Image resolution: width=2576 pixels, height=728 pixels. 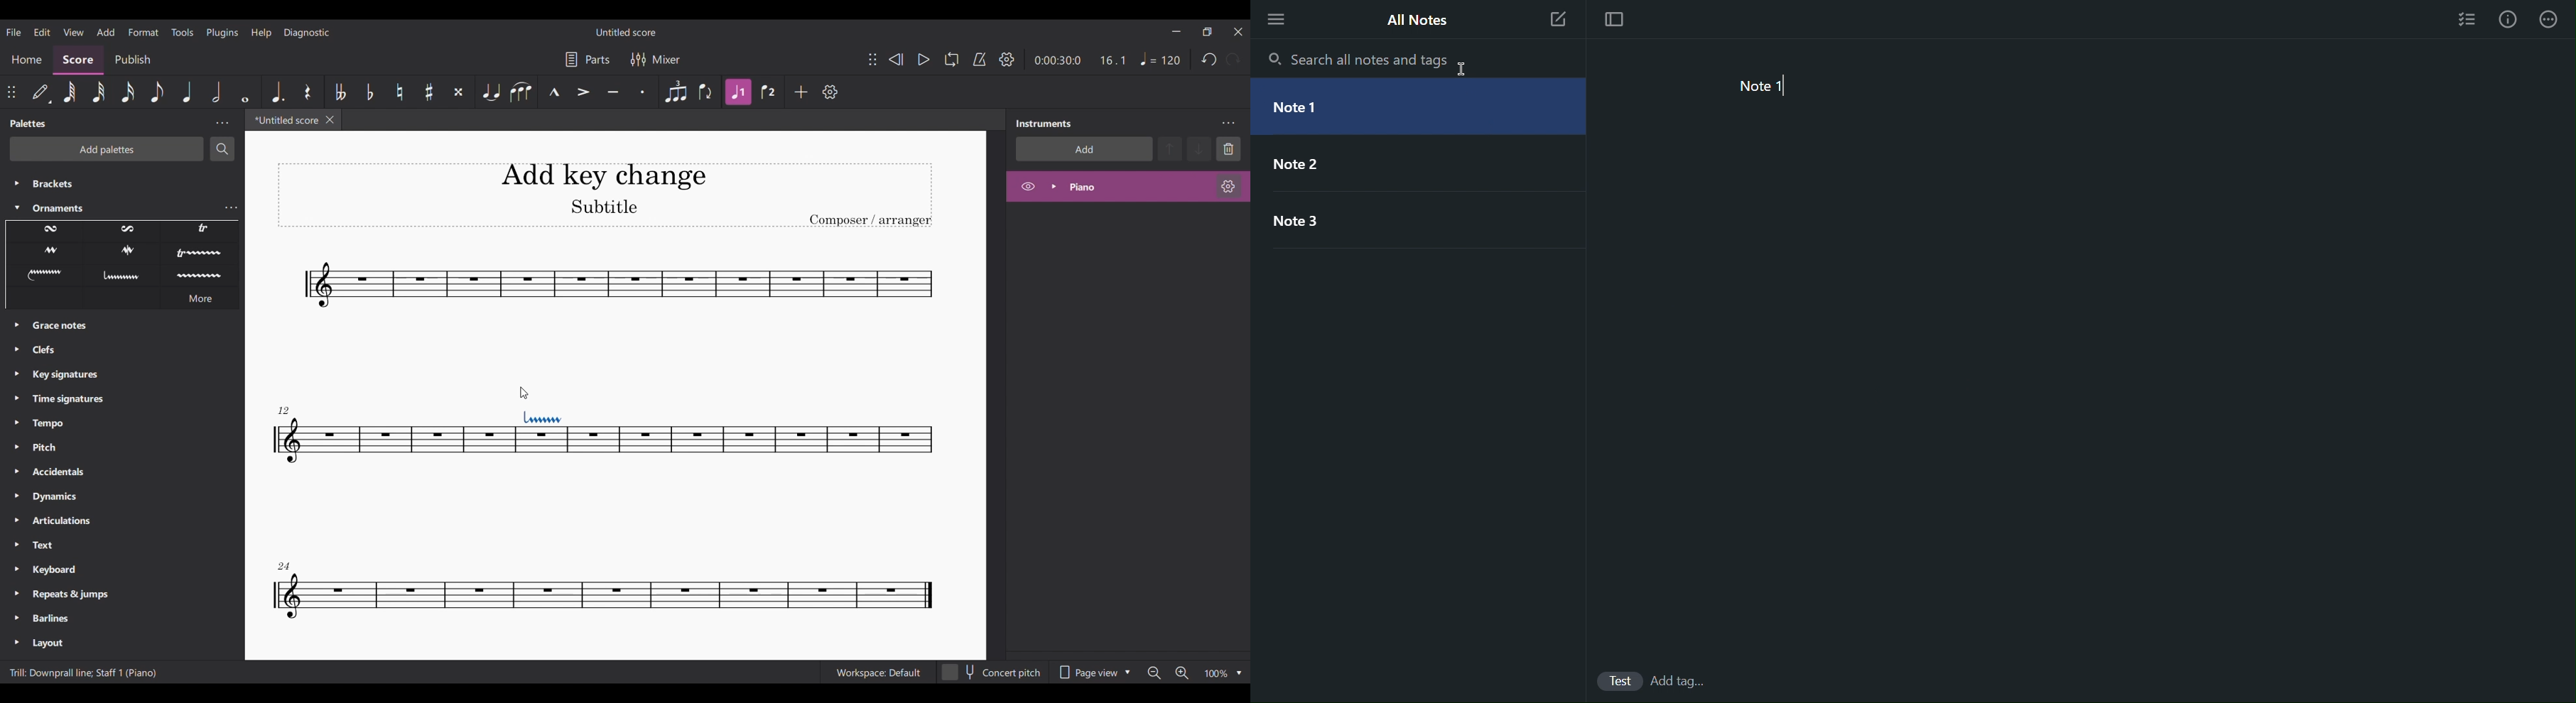 What do you see at coordinates (99, 92) in the screenshot?
I see `32nd note` at bounding box center [99, 92].